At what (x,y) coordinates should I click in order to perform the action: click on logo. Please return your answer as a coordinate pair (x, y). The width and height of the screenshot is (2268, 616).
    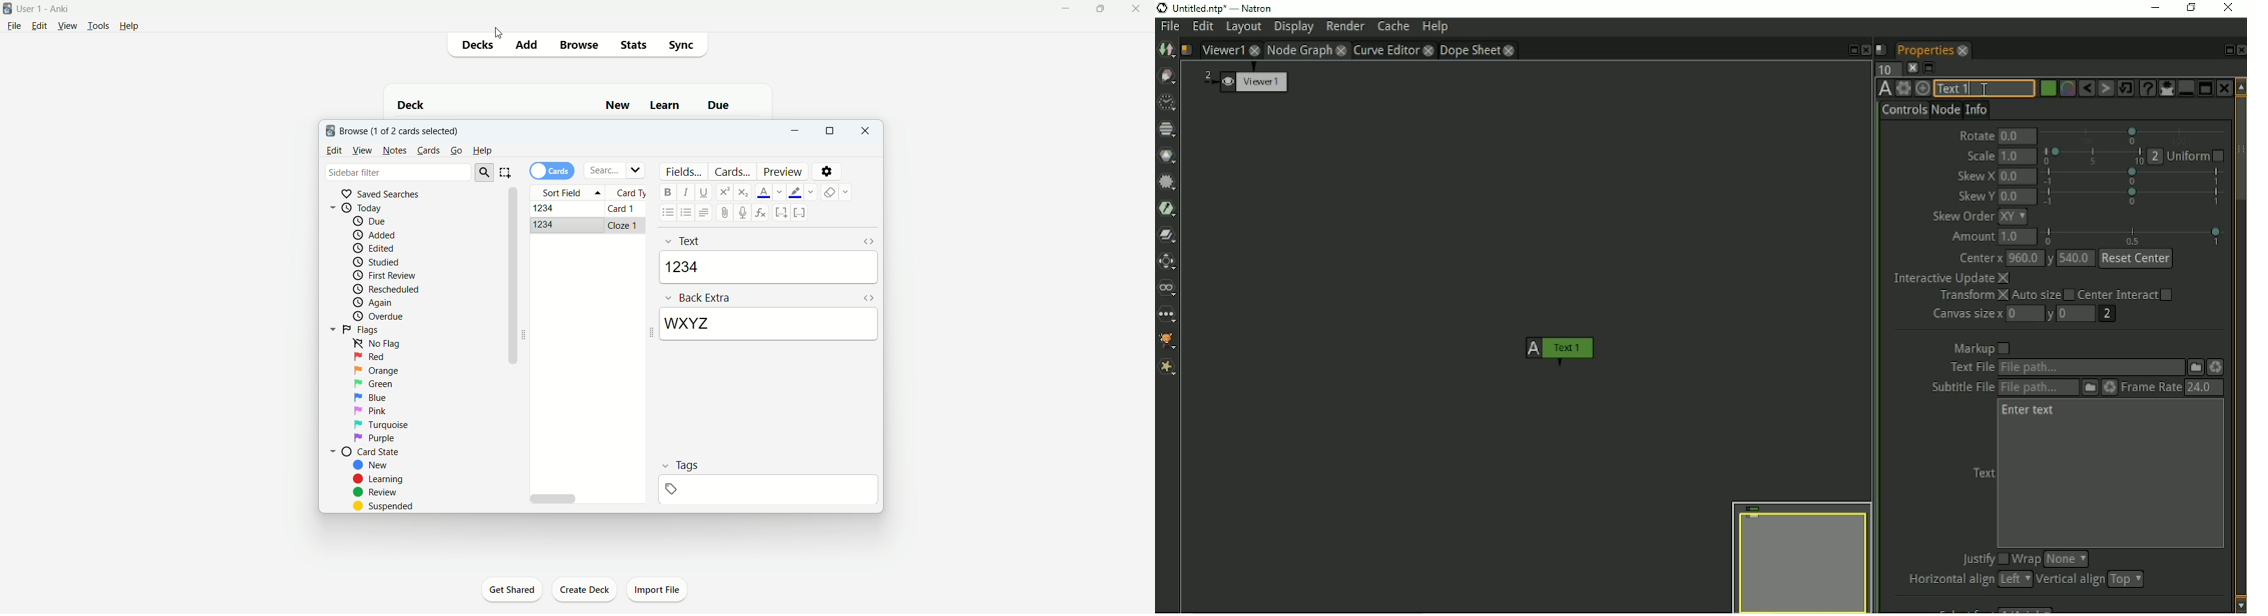
    Looking at the image, I should click on (7, 8).